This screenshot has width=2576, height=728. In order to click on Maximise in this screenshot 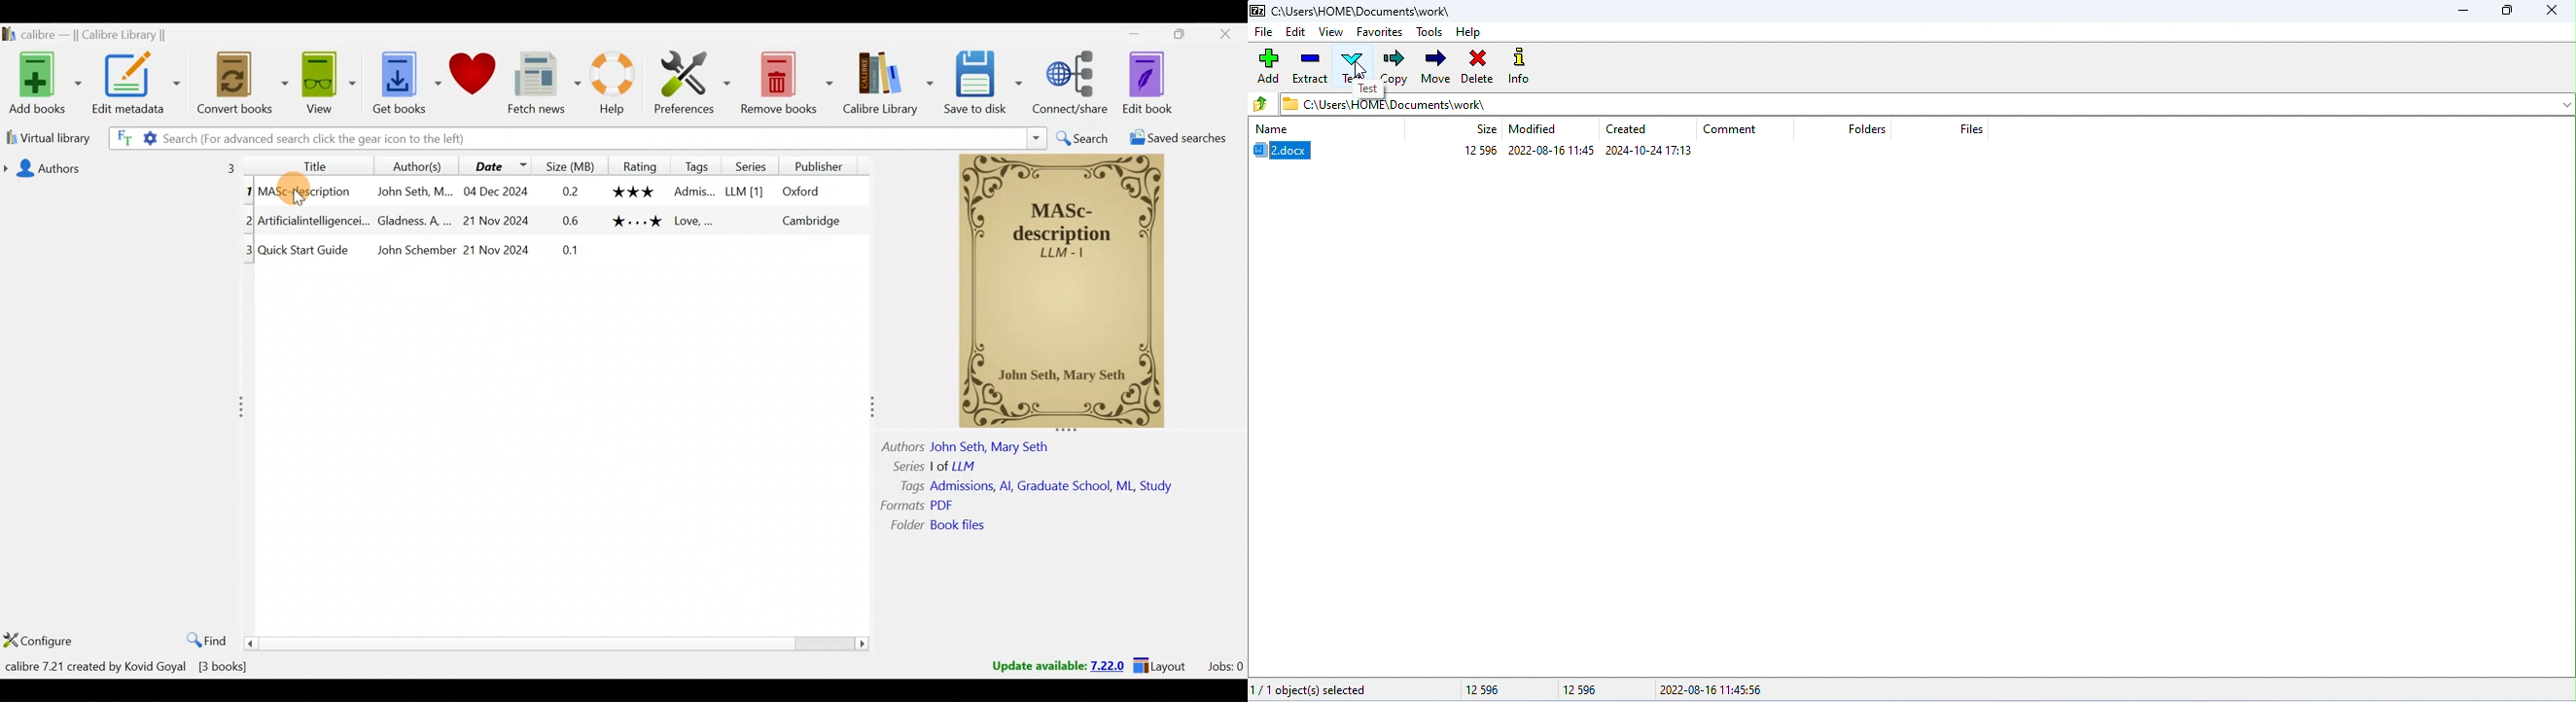, I will do `click(1183, 34)`.